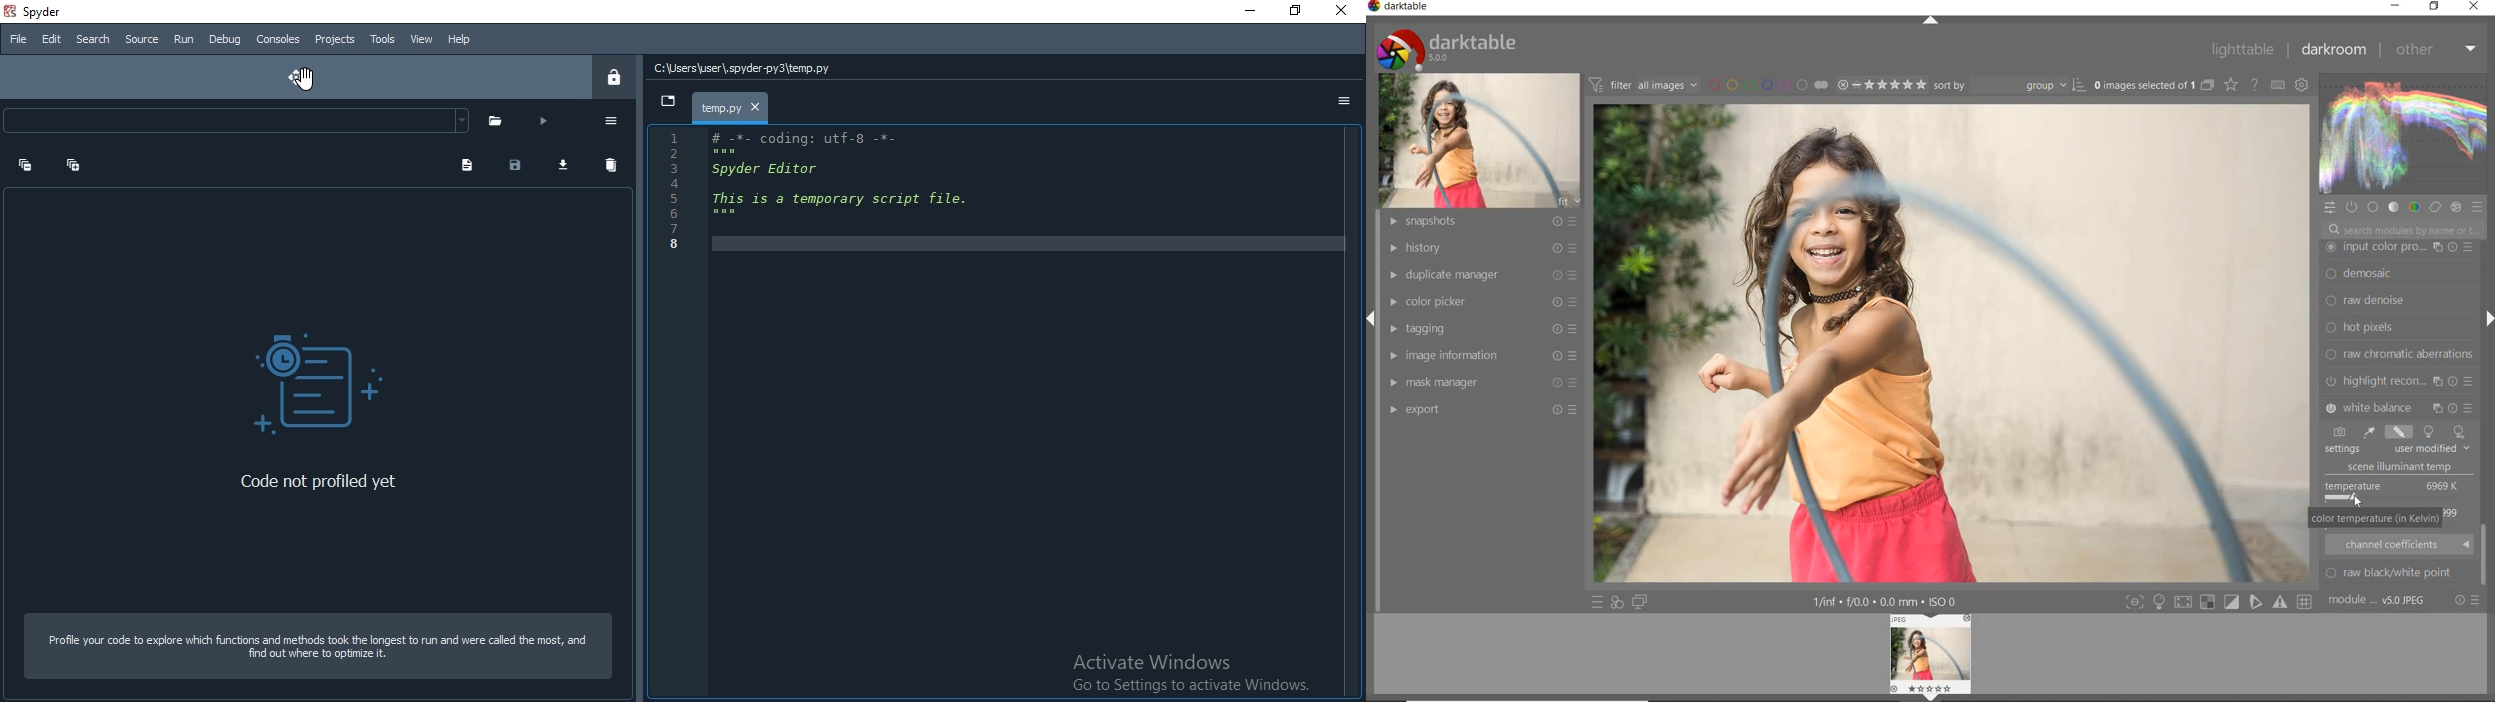 The width and height of the screenshot is (2520, 728). What do you see at coordinates (732, 107) in the screenshot?
I see `file tab` at bounding box center [732, 107].